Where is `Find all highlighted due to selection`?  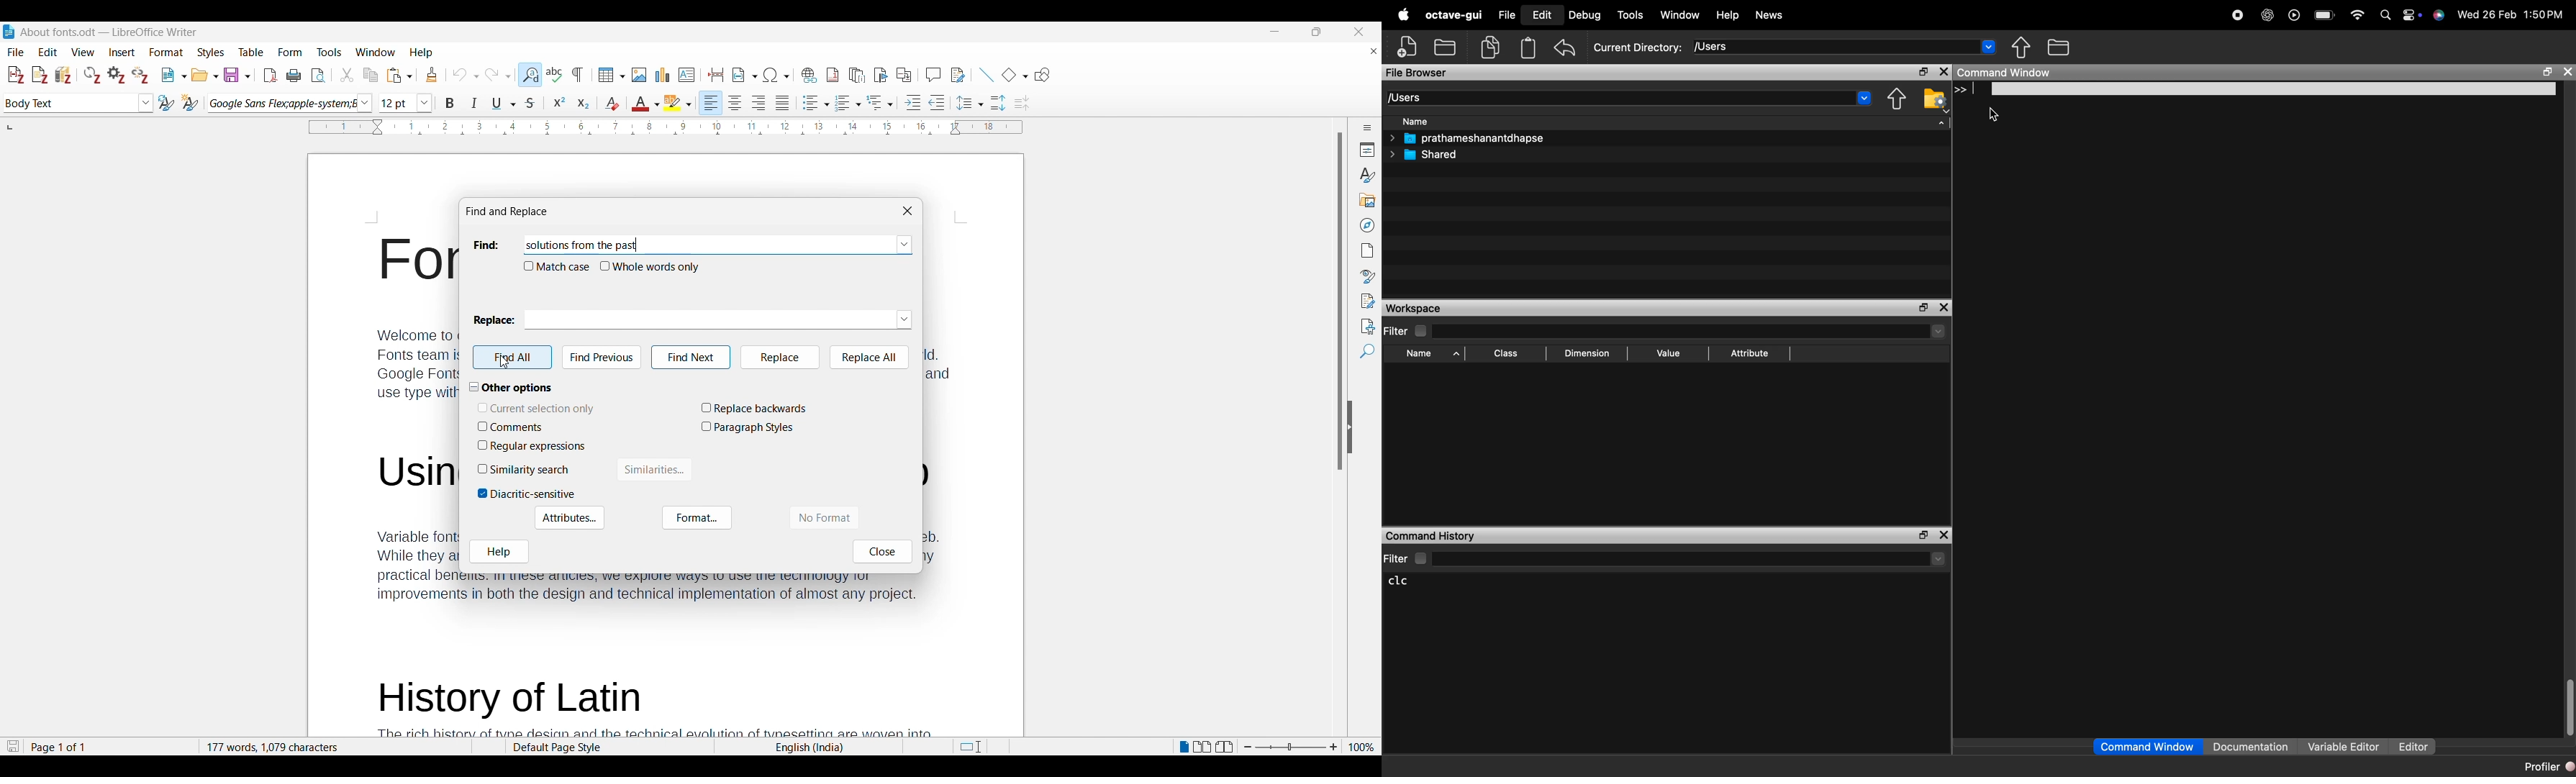 Find all highlighted due to selection is located at coordinates (512, 357).